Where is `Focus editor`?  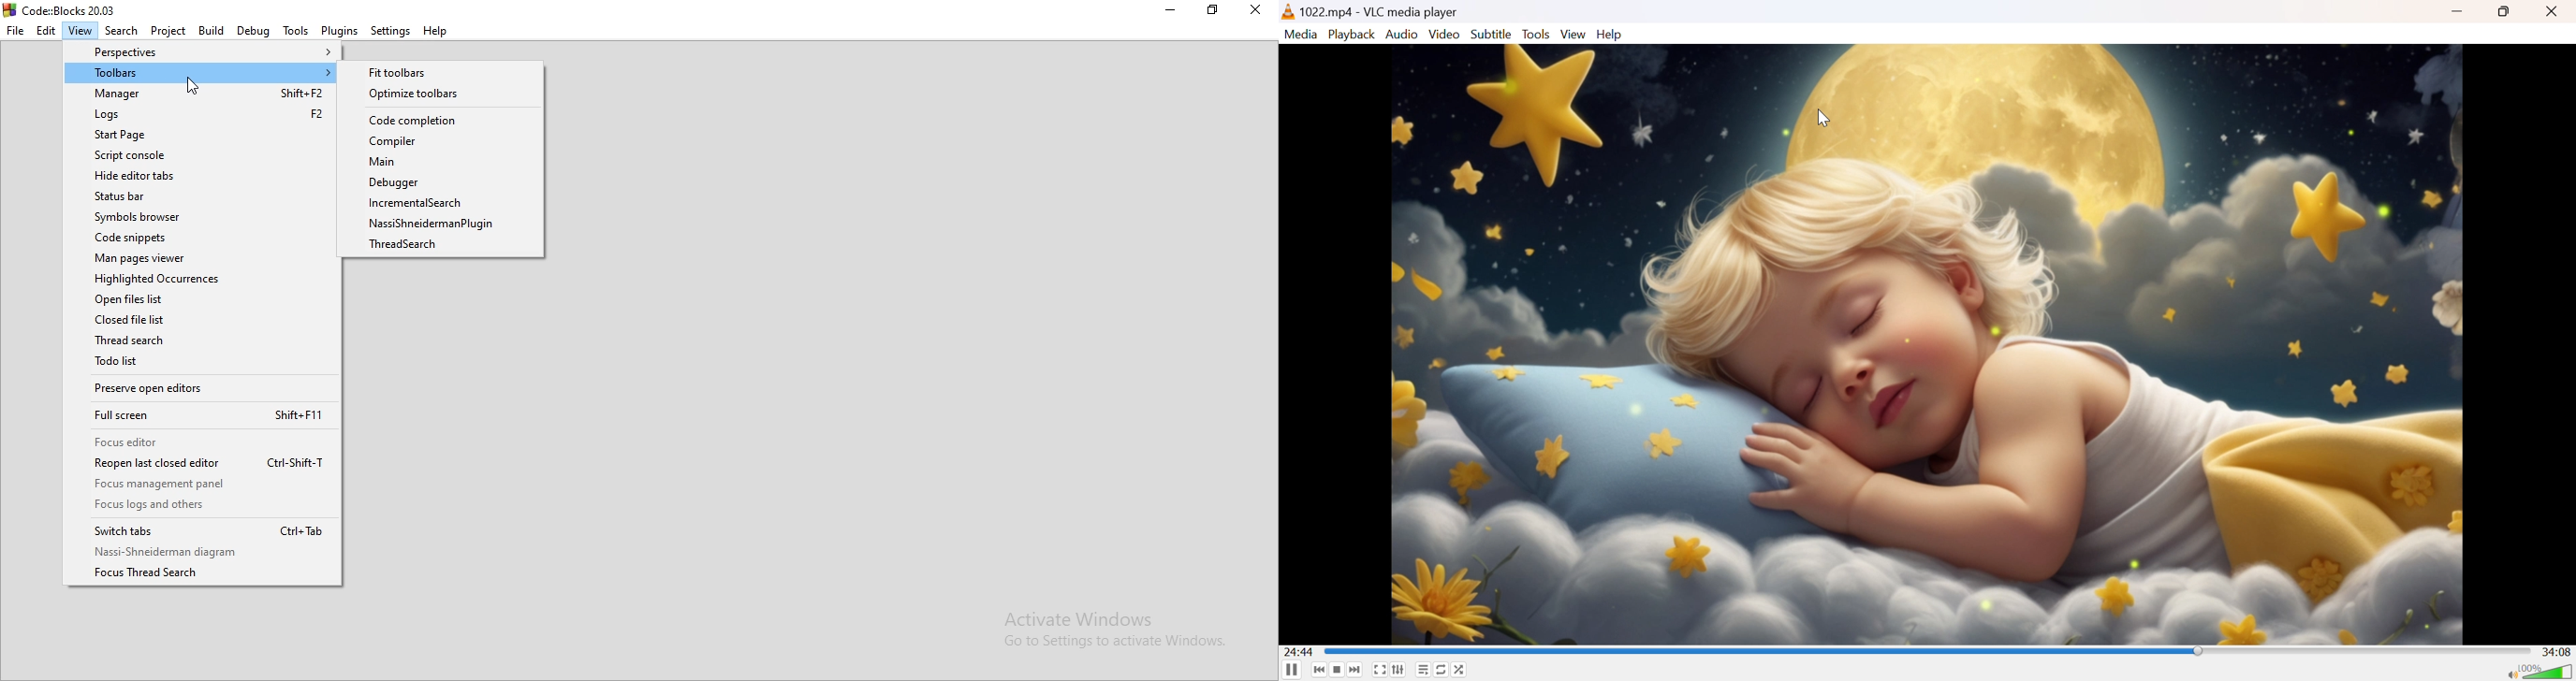 Focus editor is located at coordinates (201, 442).